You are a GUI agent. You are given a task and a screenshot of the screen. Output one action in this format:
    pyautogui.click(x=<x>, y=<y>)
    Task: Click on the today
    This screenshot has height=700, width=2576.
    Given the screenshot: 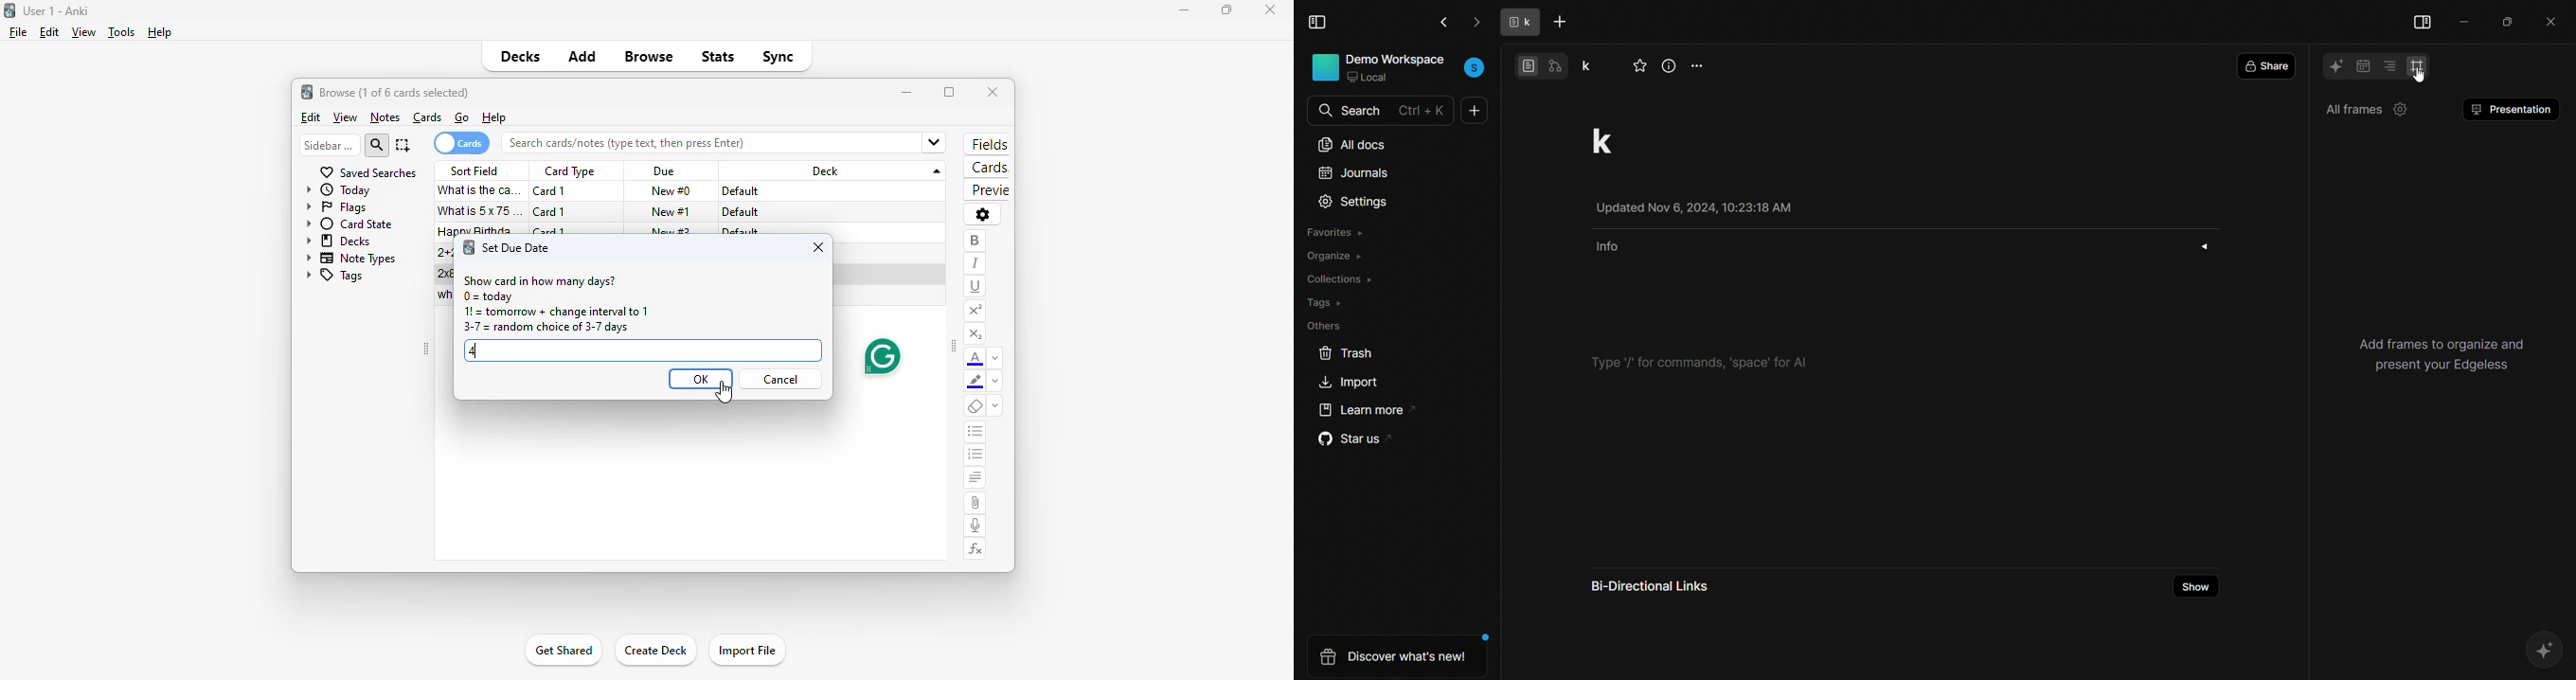 What is the action you would take?
    pyautogui.click(x=339, y=190)
    